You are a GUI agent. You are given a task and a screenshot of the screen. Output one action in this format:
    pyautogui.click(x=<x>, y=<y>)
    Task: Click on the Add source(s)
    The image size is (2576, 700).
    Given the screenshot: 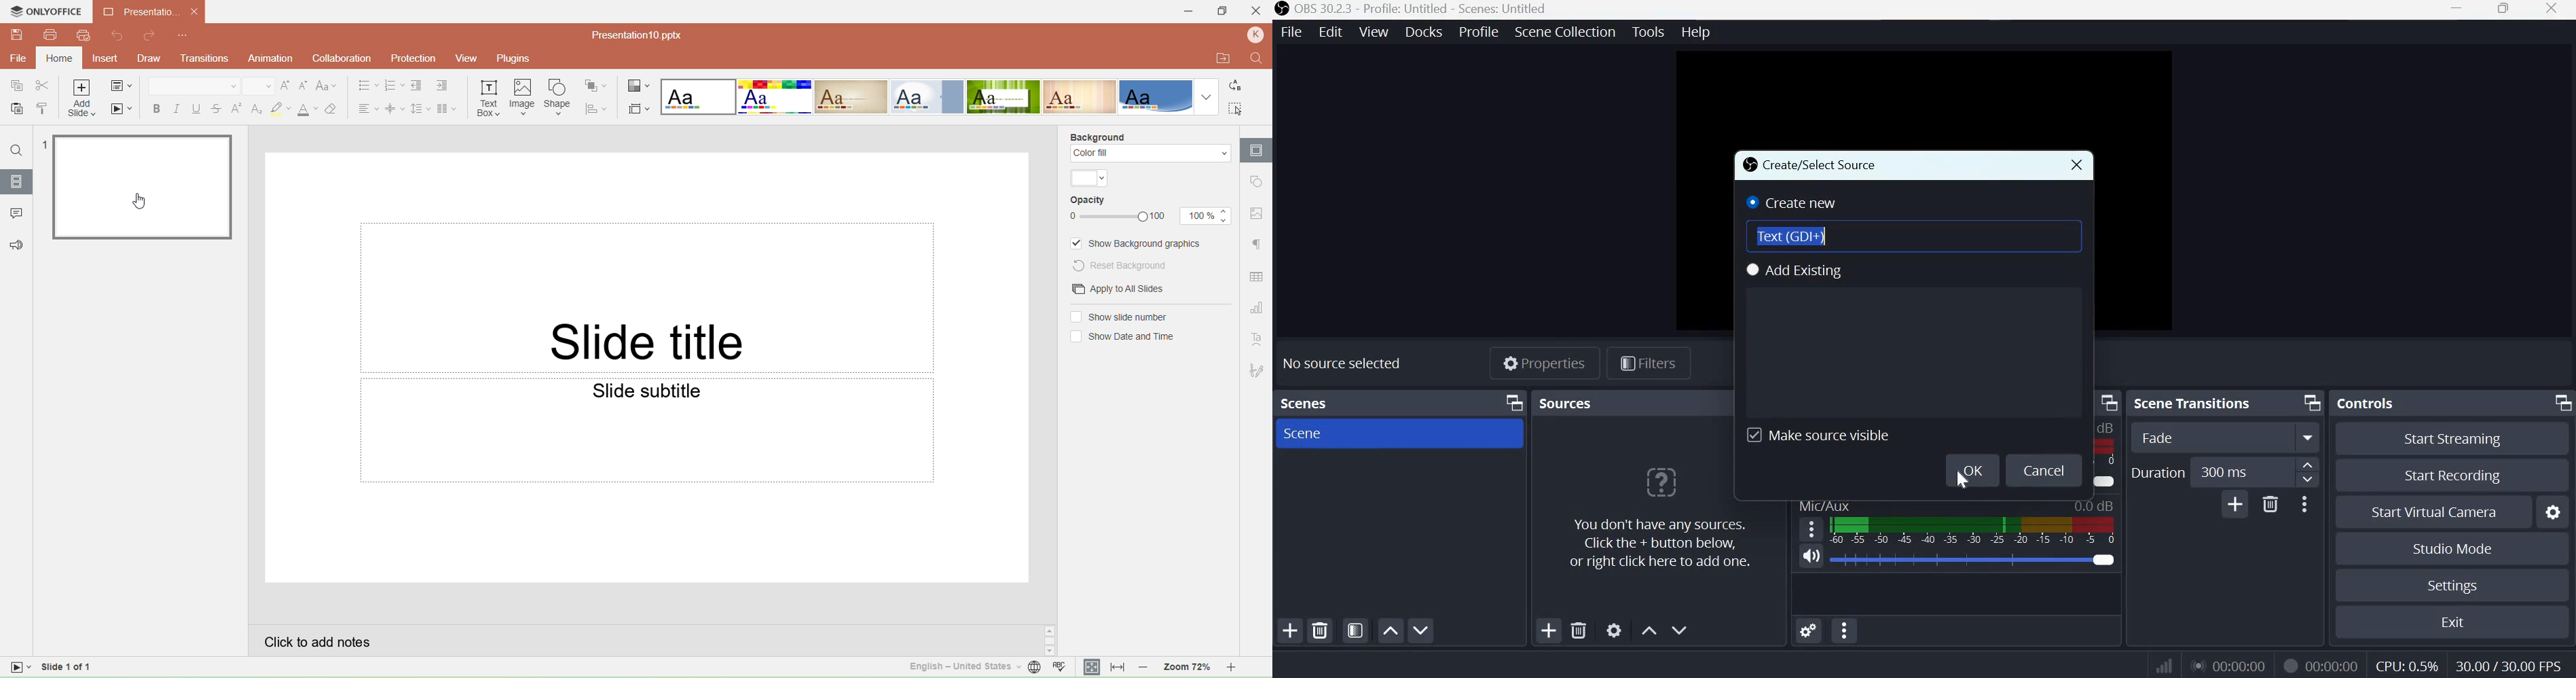 What is the action you would take?
    pyautogui.click(x=1550, y=630)
    